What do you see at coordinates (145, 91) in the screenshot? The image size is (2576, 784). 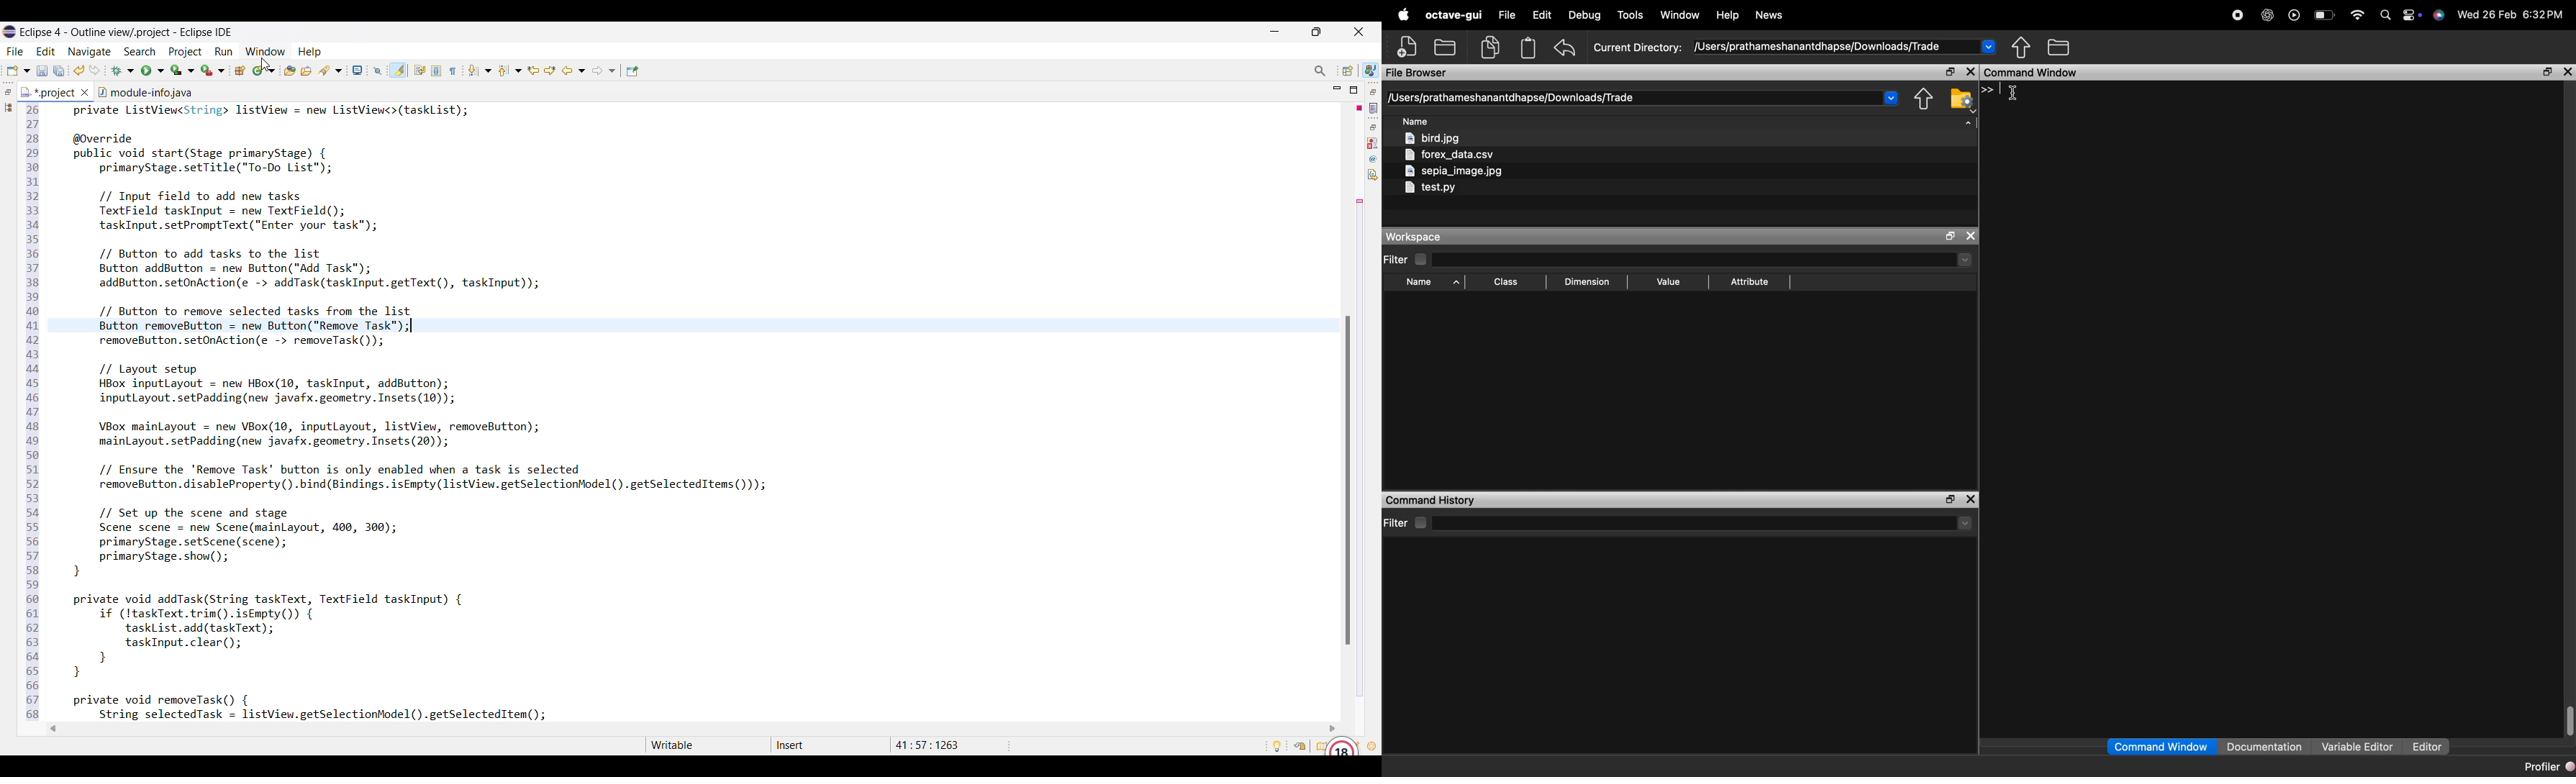 I see `Other tab` at bounding box center [145, 91].